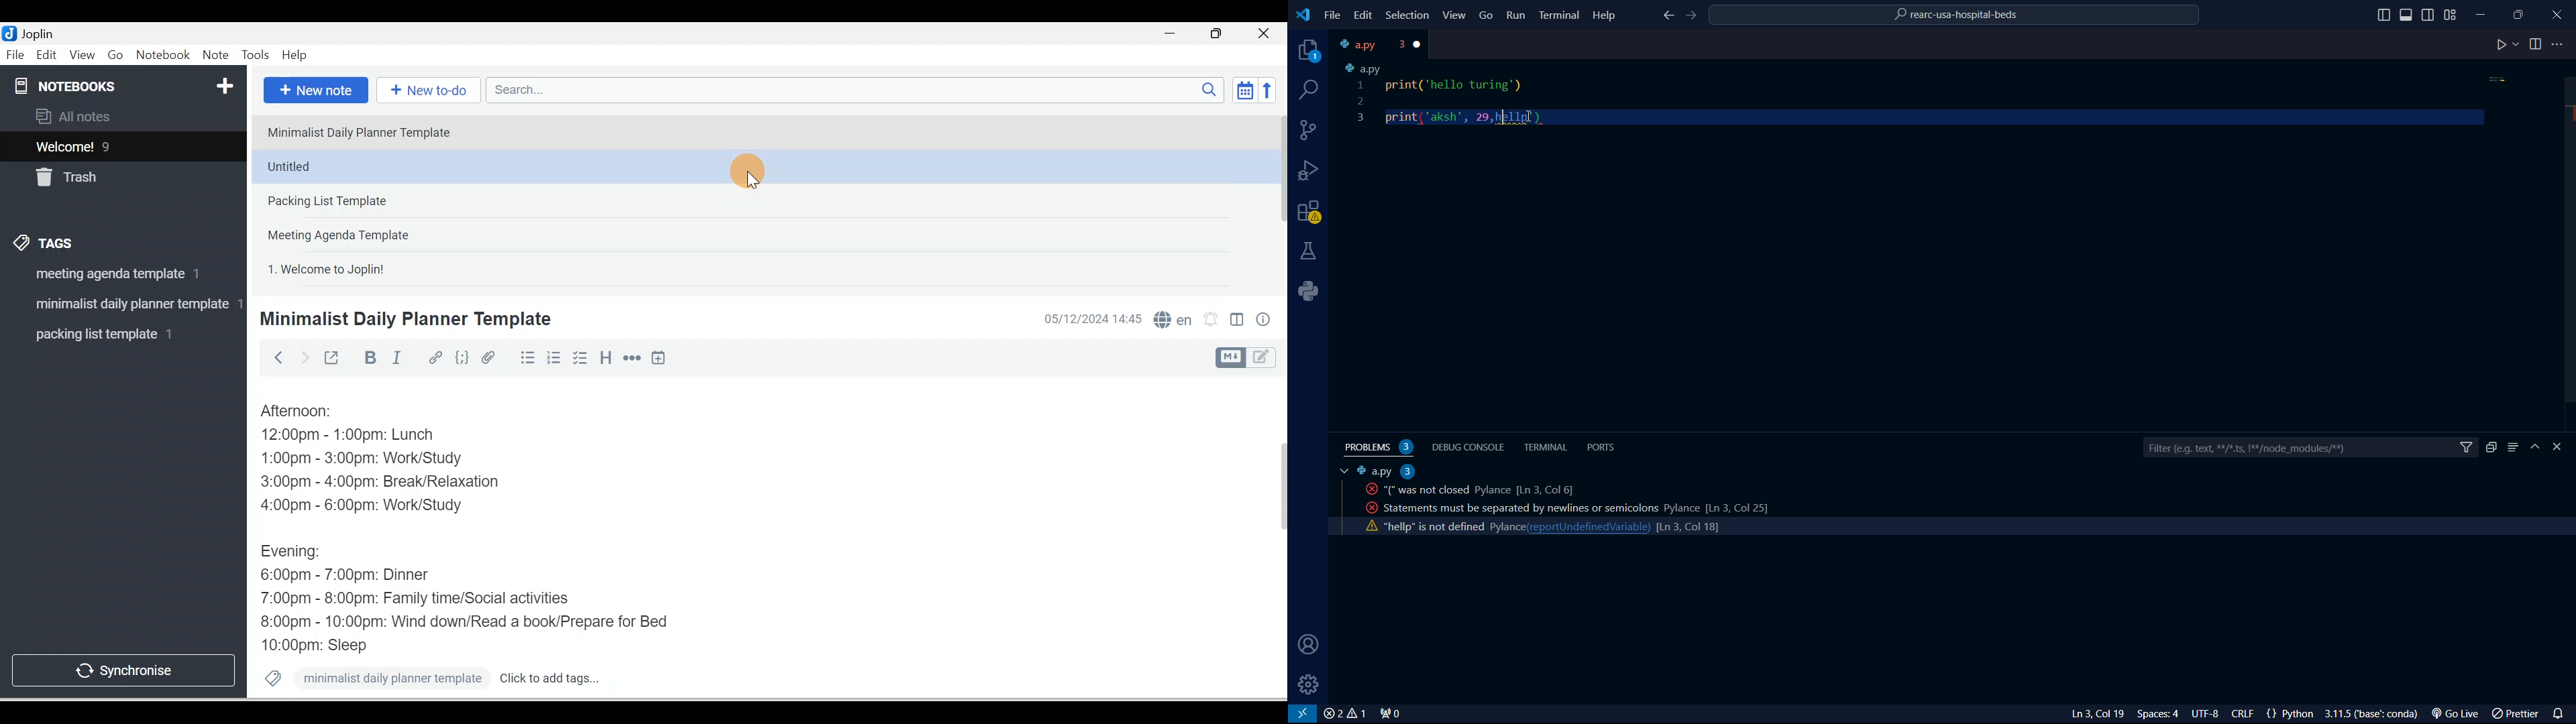 Image resolution: width=2576 pixels, height=728 pixels. I want to click on Numbered list, so click(554, 357).